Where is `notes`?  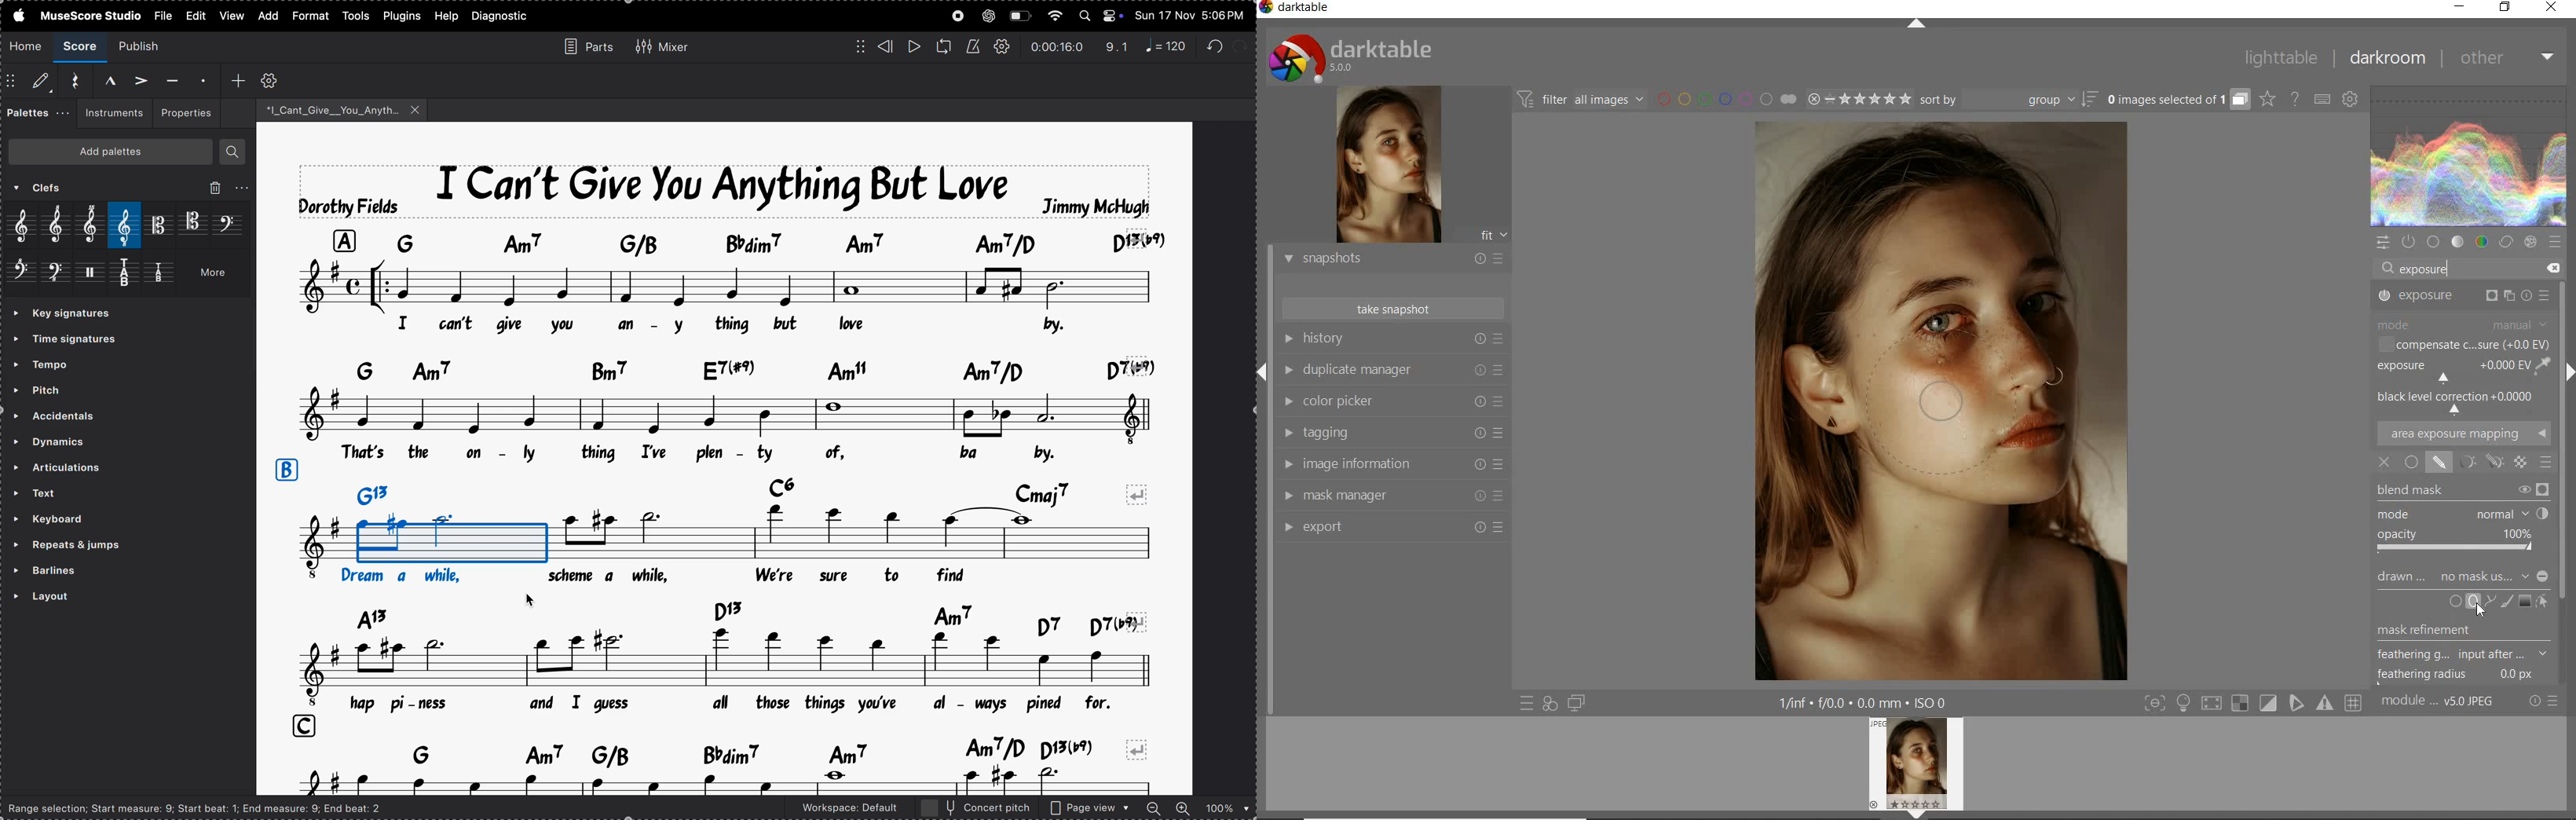
notes is located at coordinates (728, 412).